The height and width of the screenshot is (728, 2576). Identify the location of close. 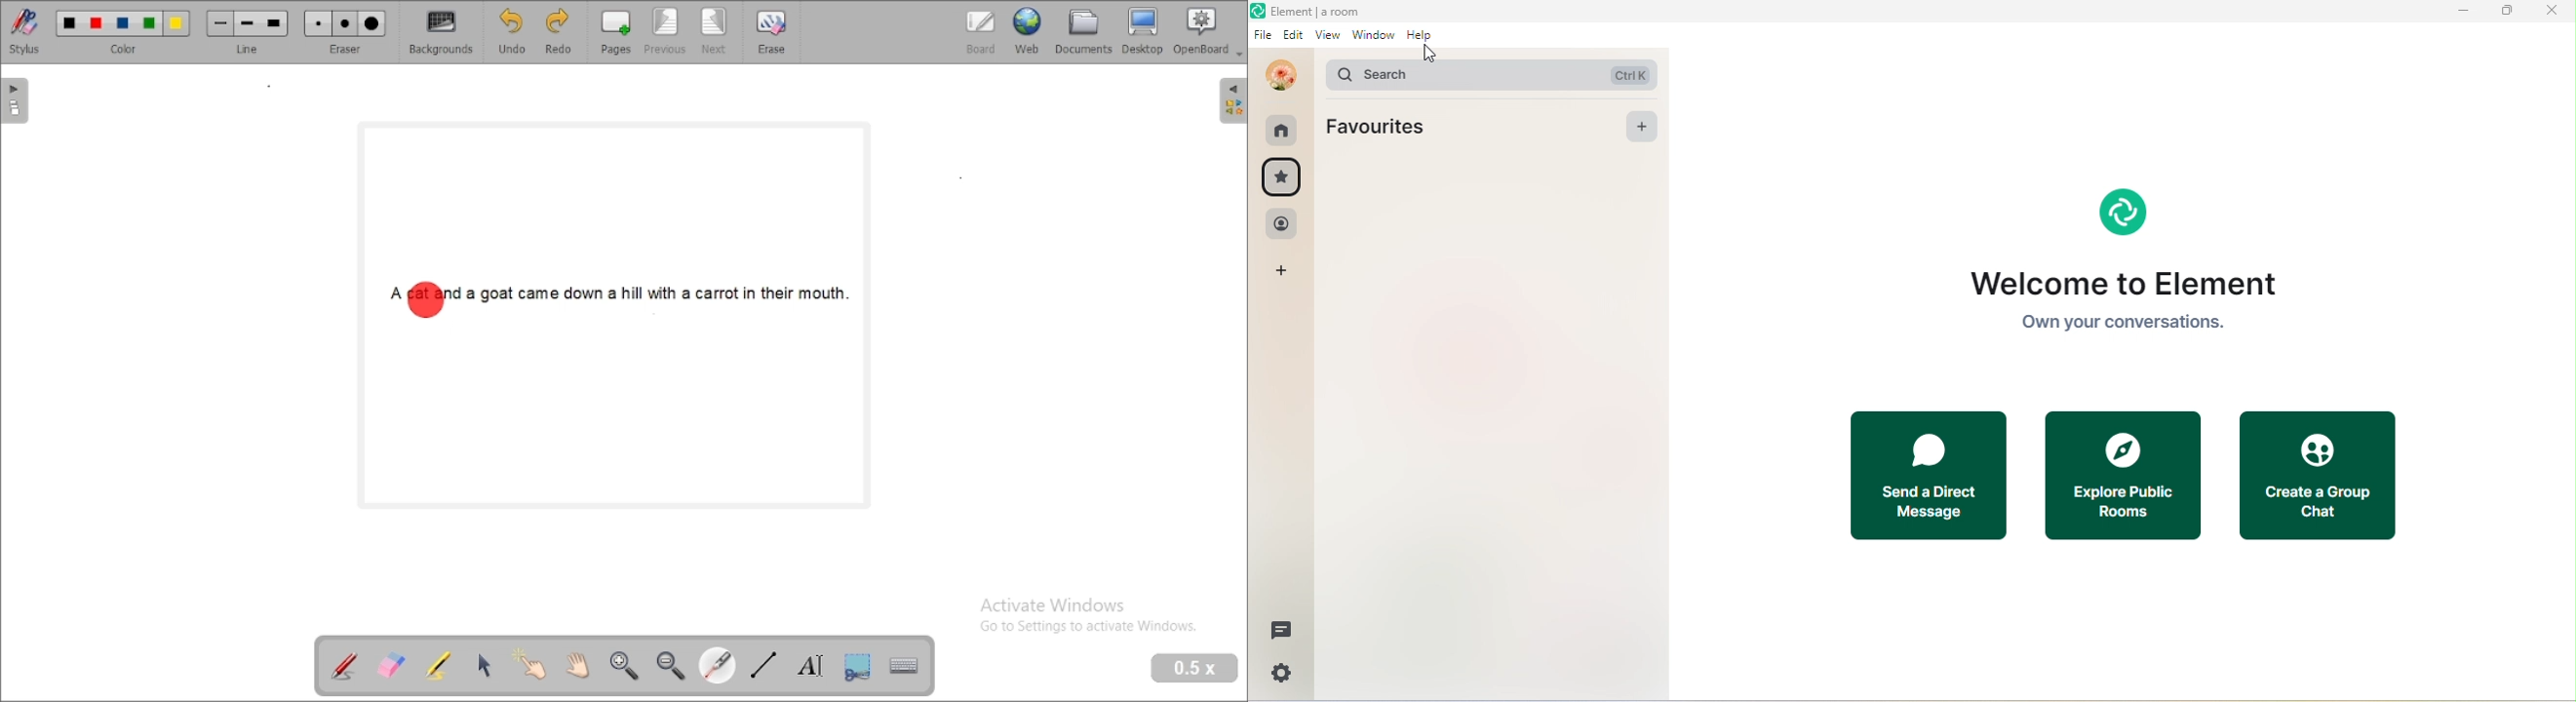
(2551, 12).